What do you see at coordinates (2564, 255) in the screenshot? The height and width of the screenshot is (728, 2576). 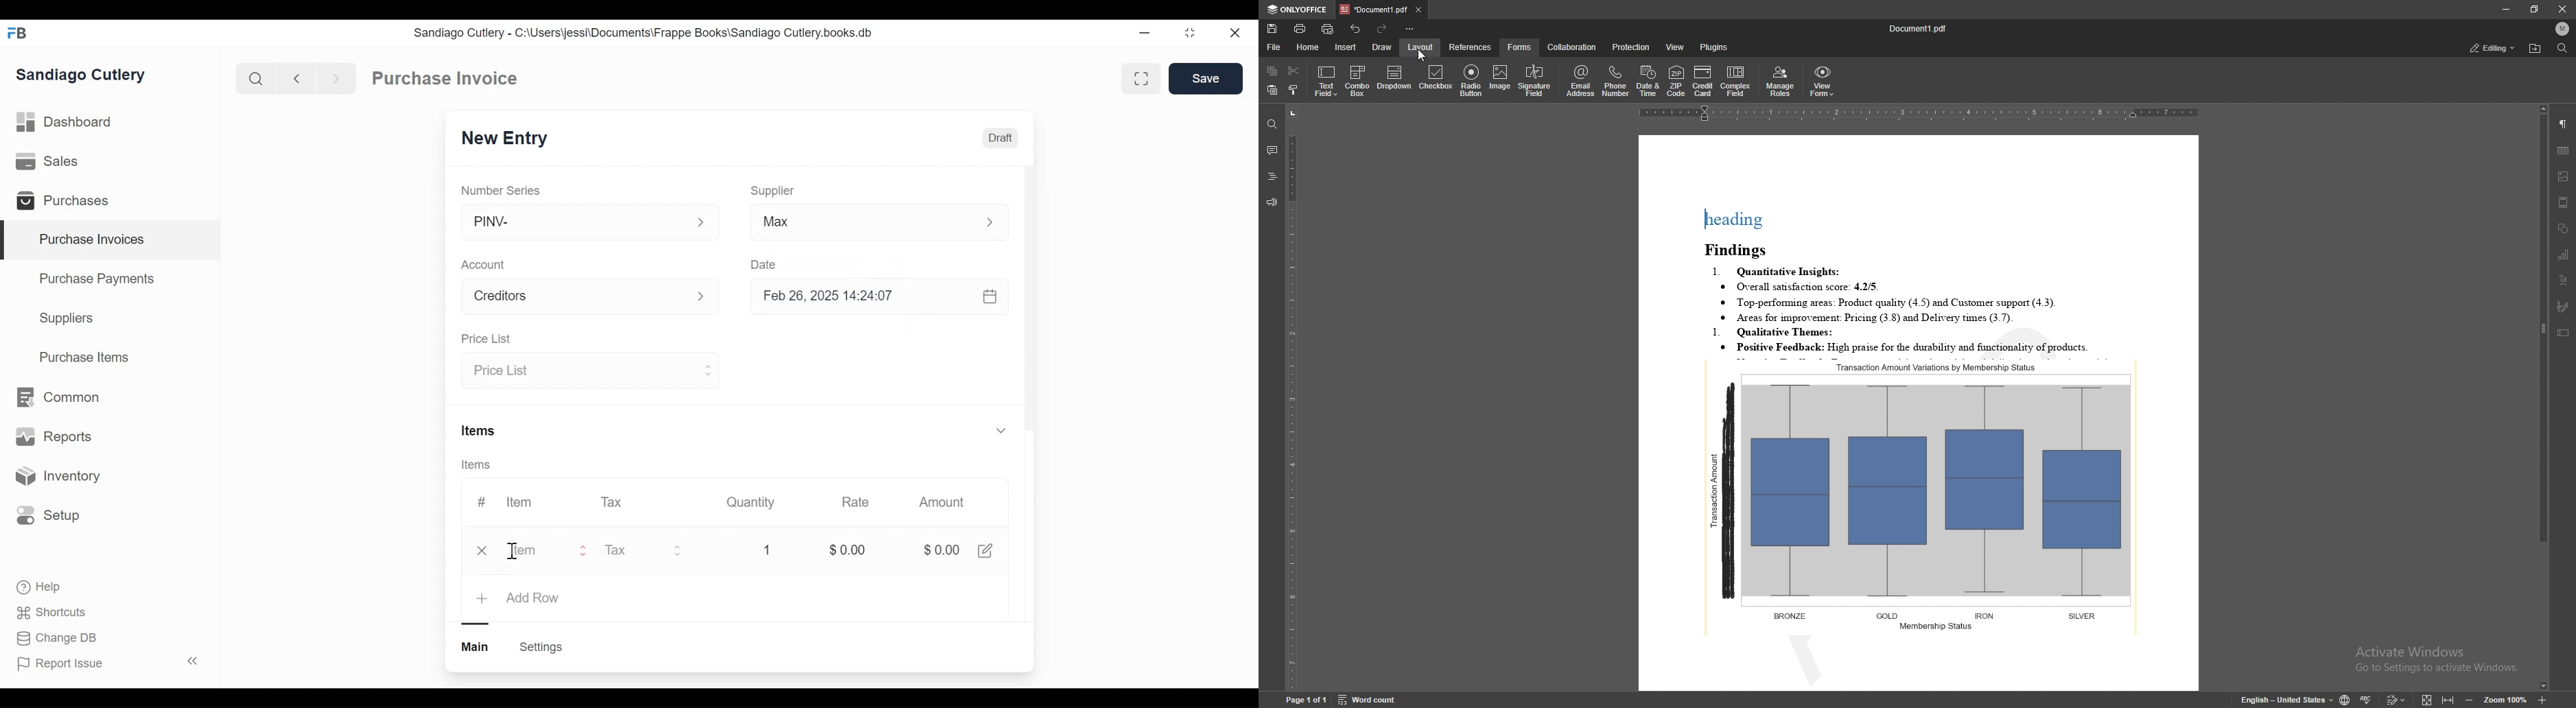 I see `chart` at bounding box center [2564, 255].